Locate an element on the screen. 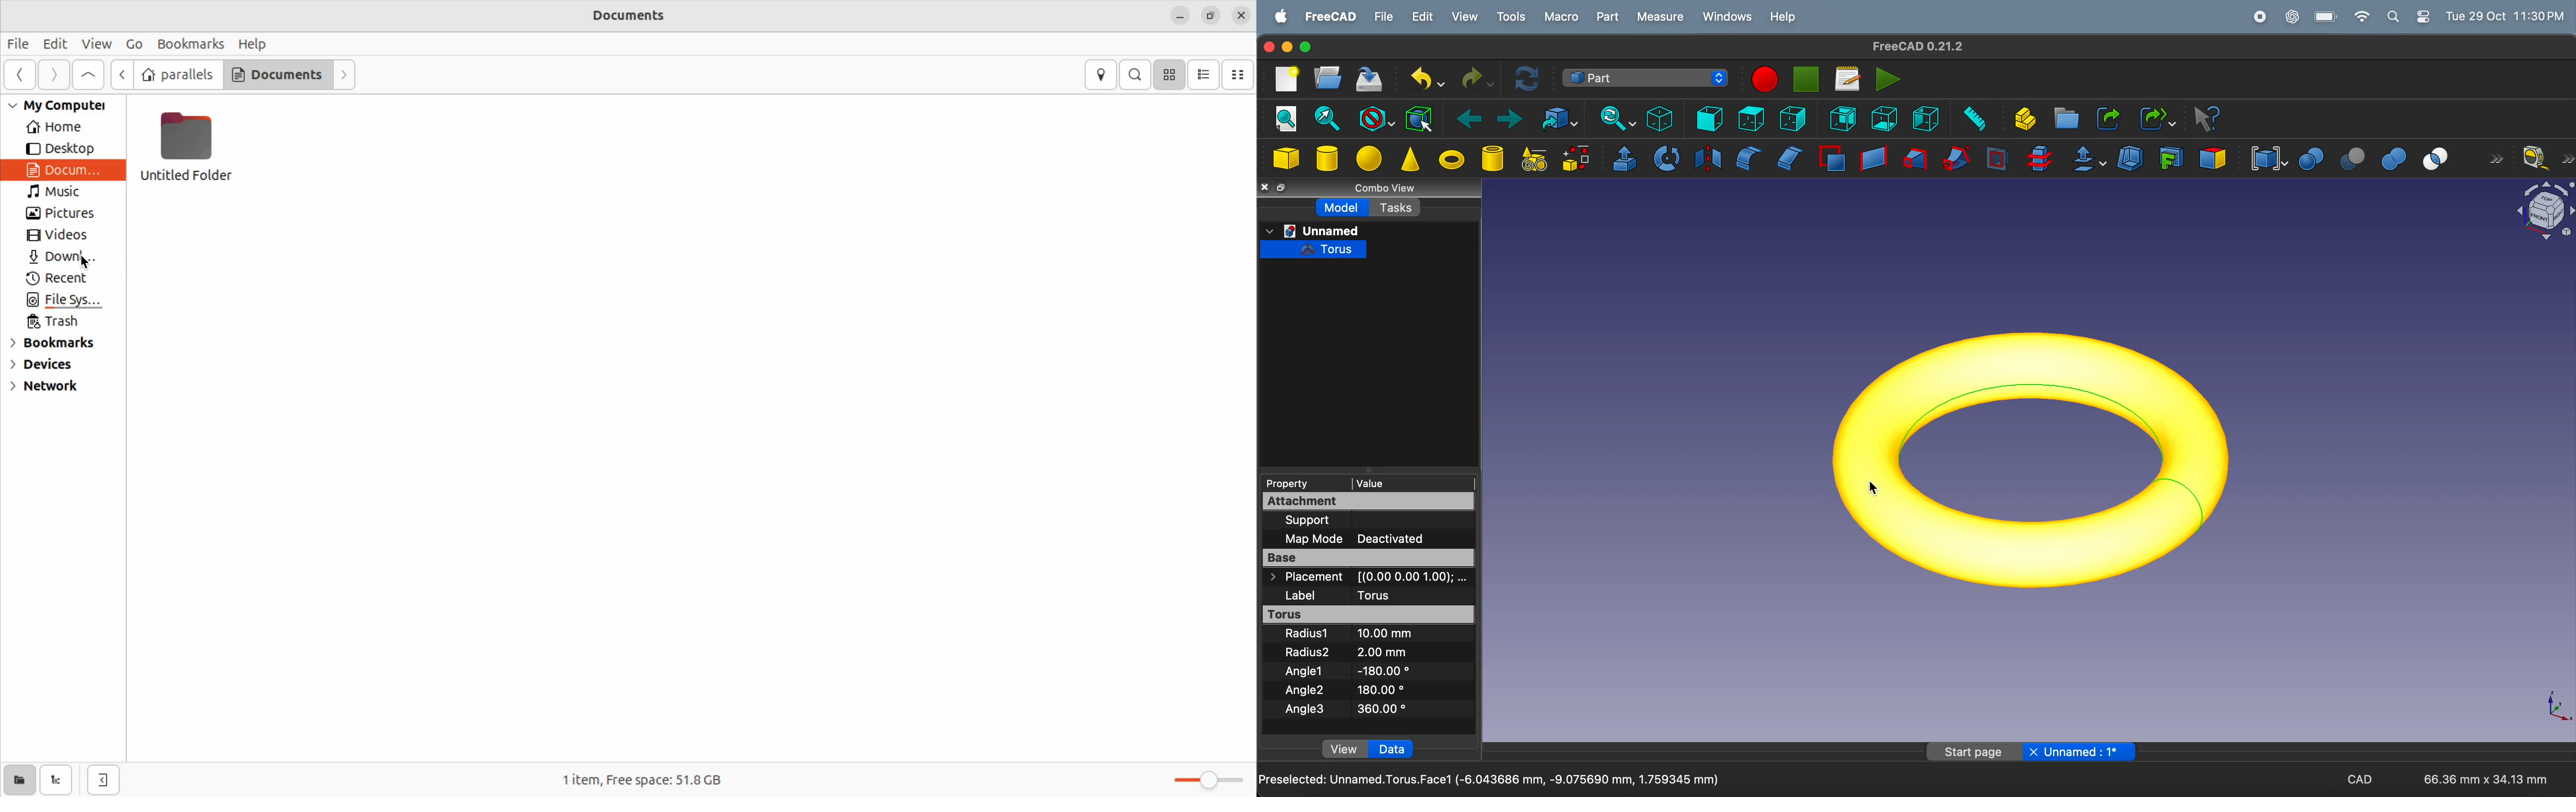 This screenshot has width=2576, height=812. union is located at coordinates (2392, 157).